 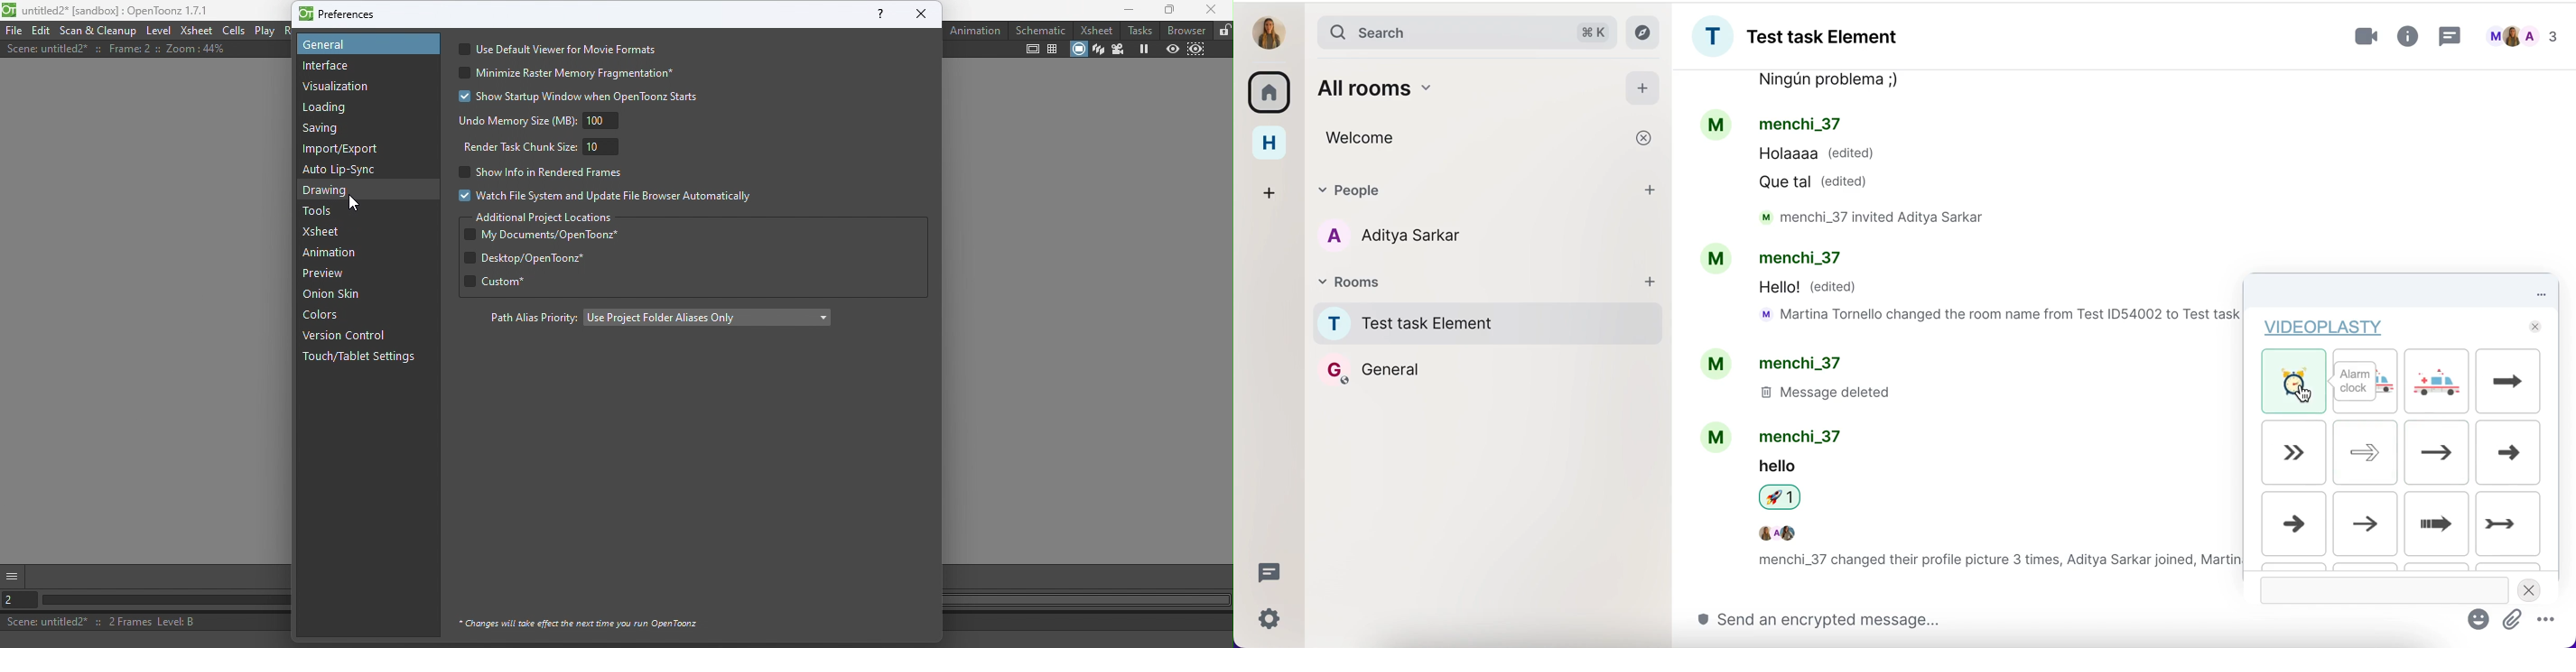 What do you see at coordinates (2292, 523) in the screenshot?
I see `gif9` at bounding box center [2292, 523].